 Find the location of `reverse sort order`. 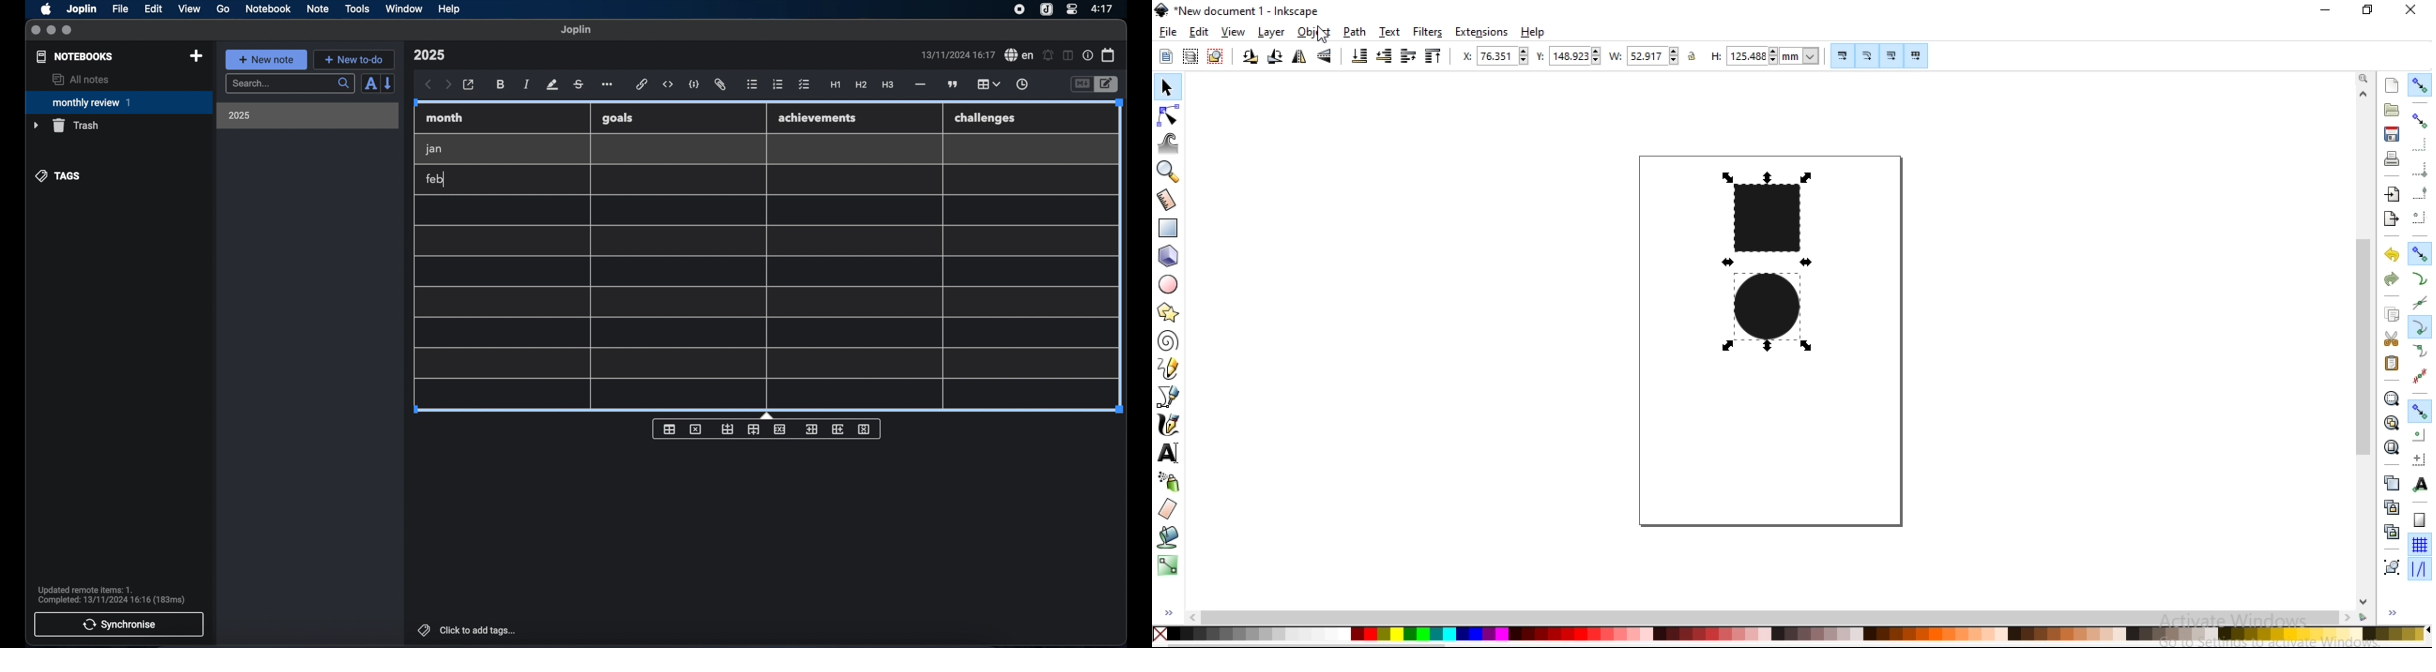

reverse sort order is located at coordinates (389, 83).